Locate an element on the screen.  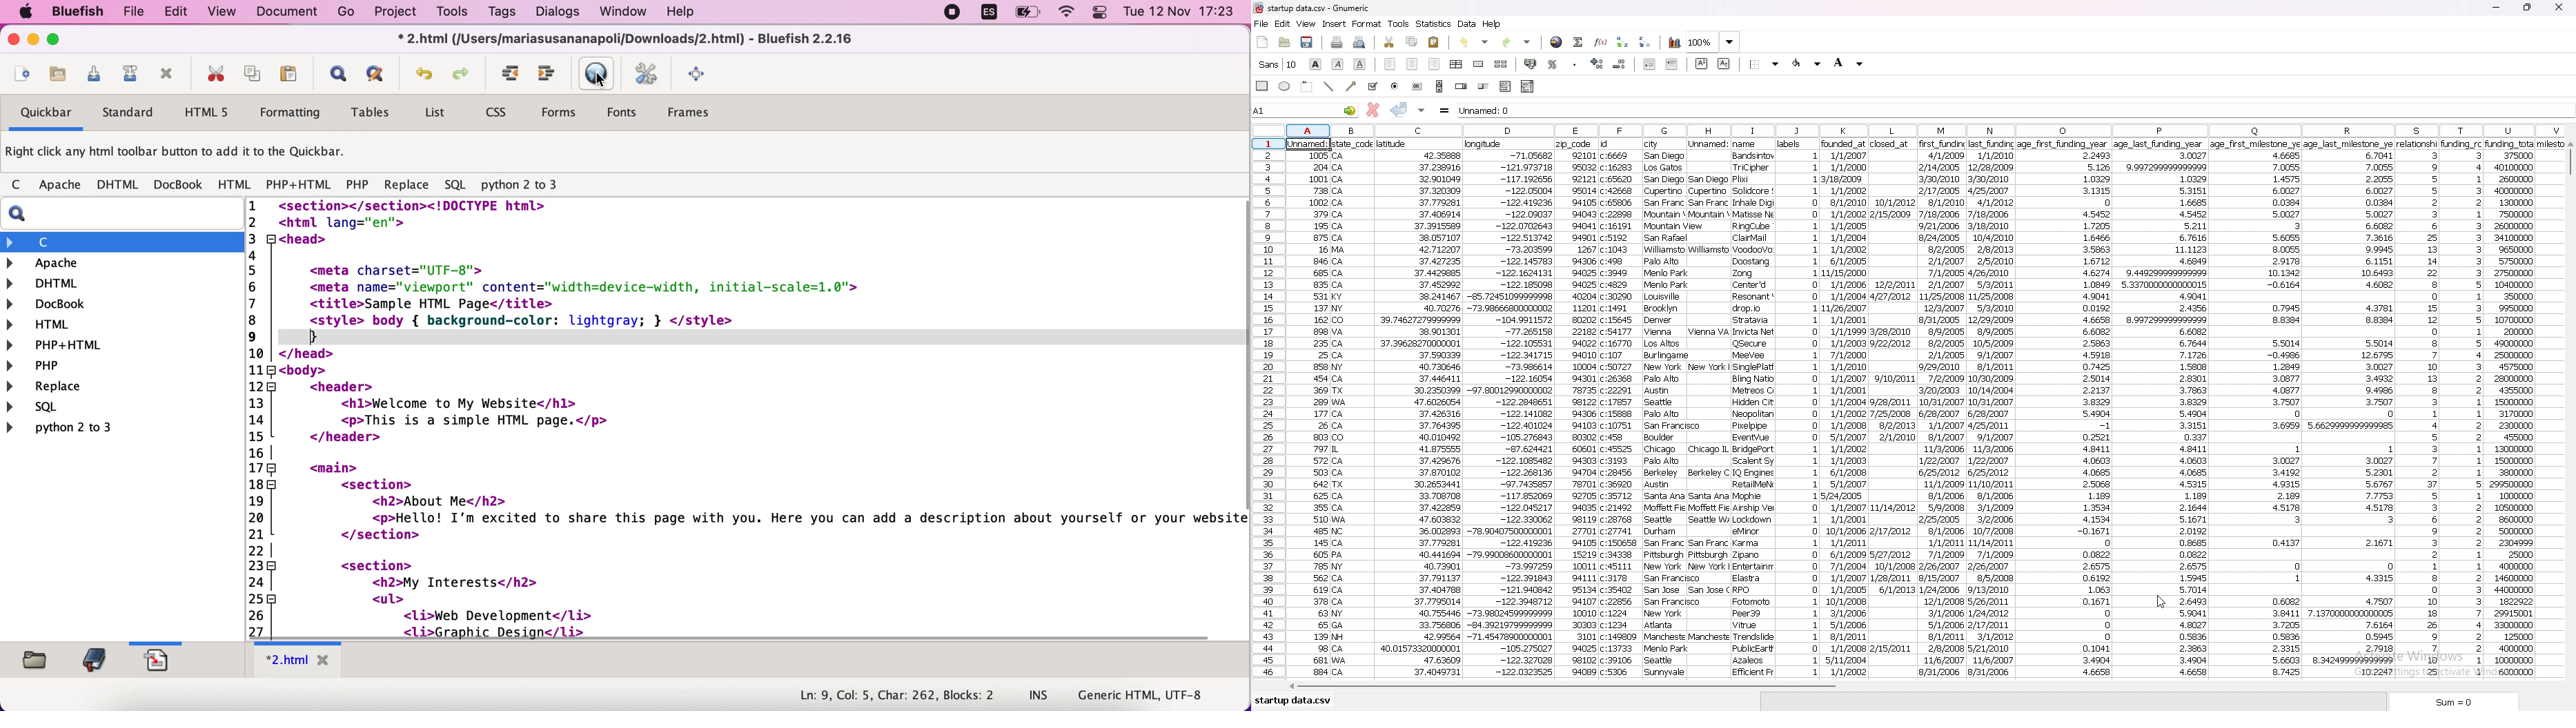
window is located at coordinates (626, 13).